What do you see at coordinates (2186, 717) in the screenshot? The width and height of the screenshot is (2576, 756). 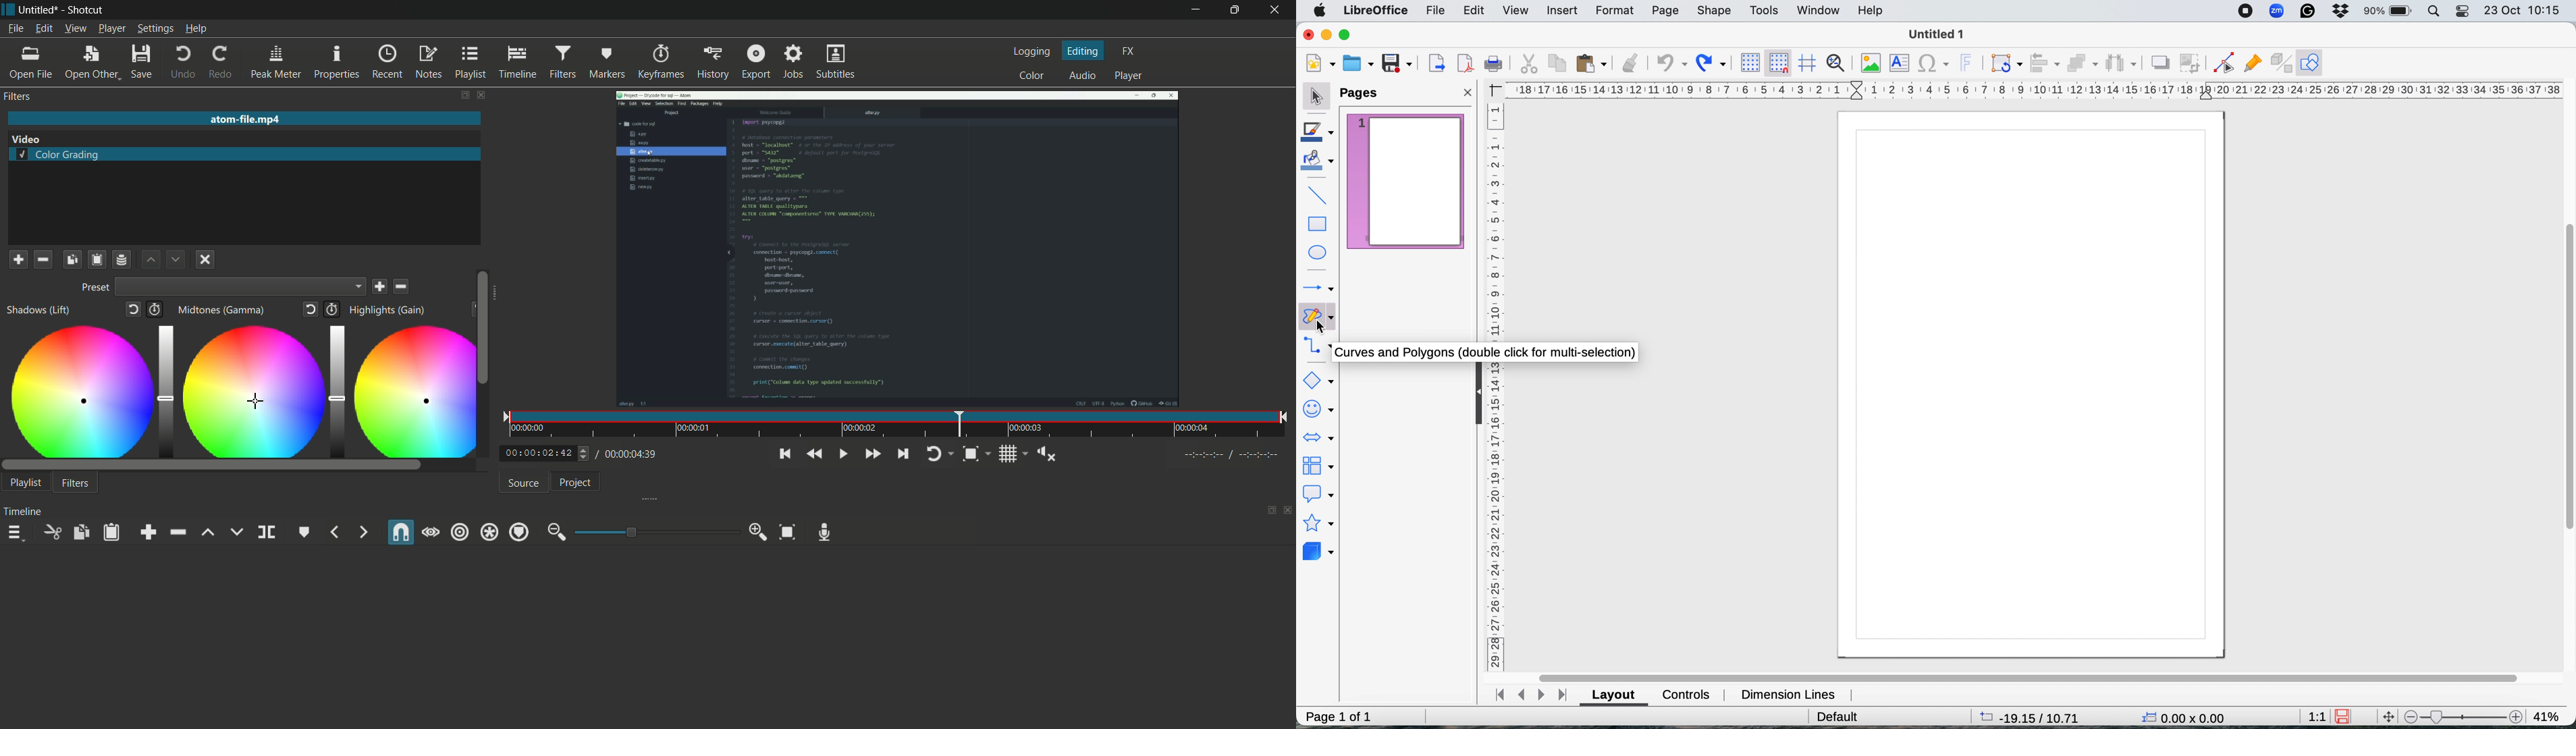 I see `x y coordinates` at bounding box center [2186, 717].